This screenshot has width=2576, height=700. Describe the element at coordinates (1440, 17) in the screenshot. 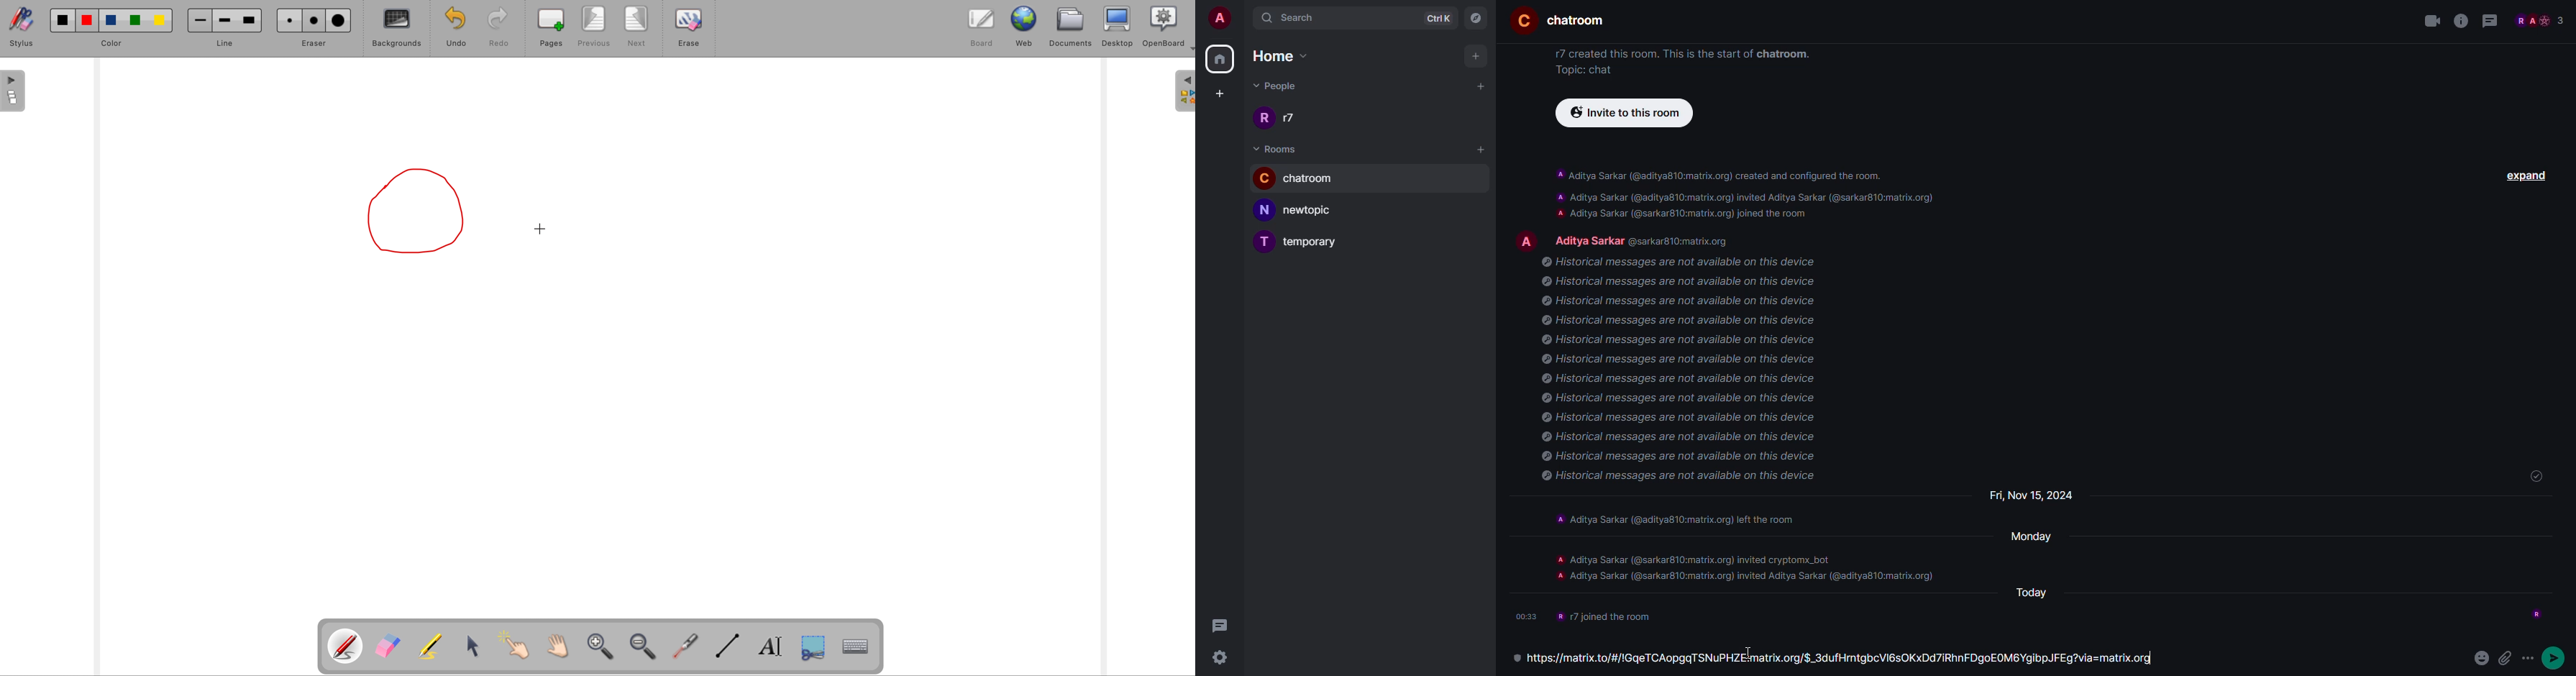

I see `ctrlK` at that location.